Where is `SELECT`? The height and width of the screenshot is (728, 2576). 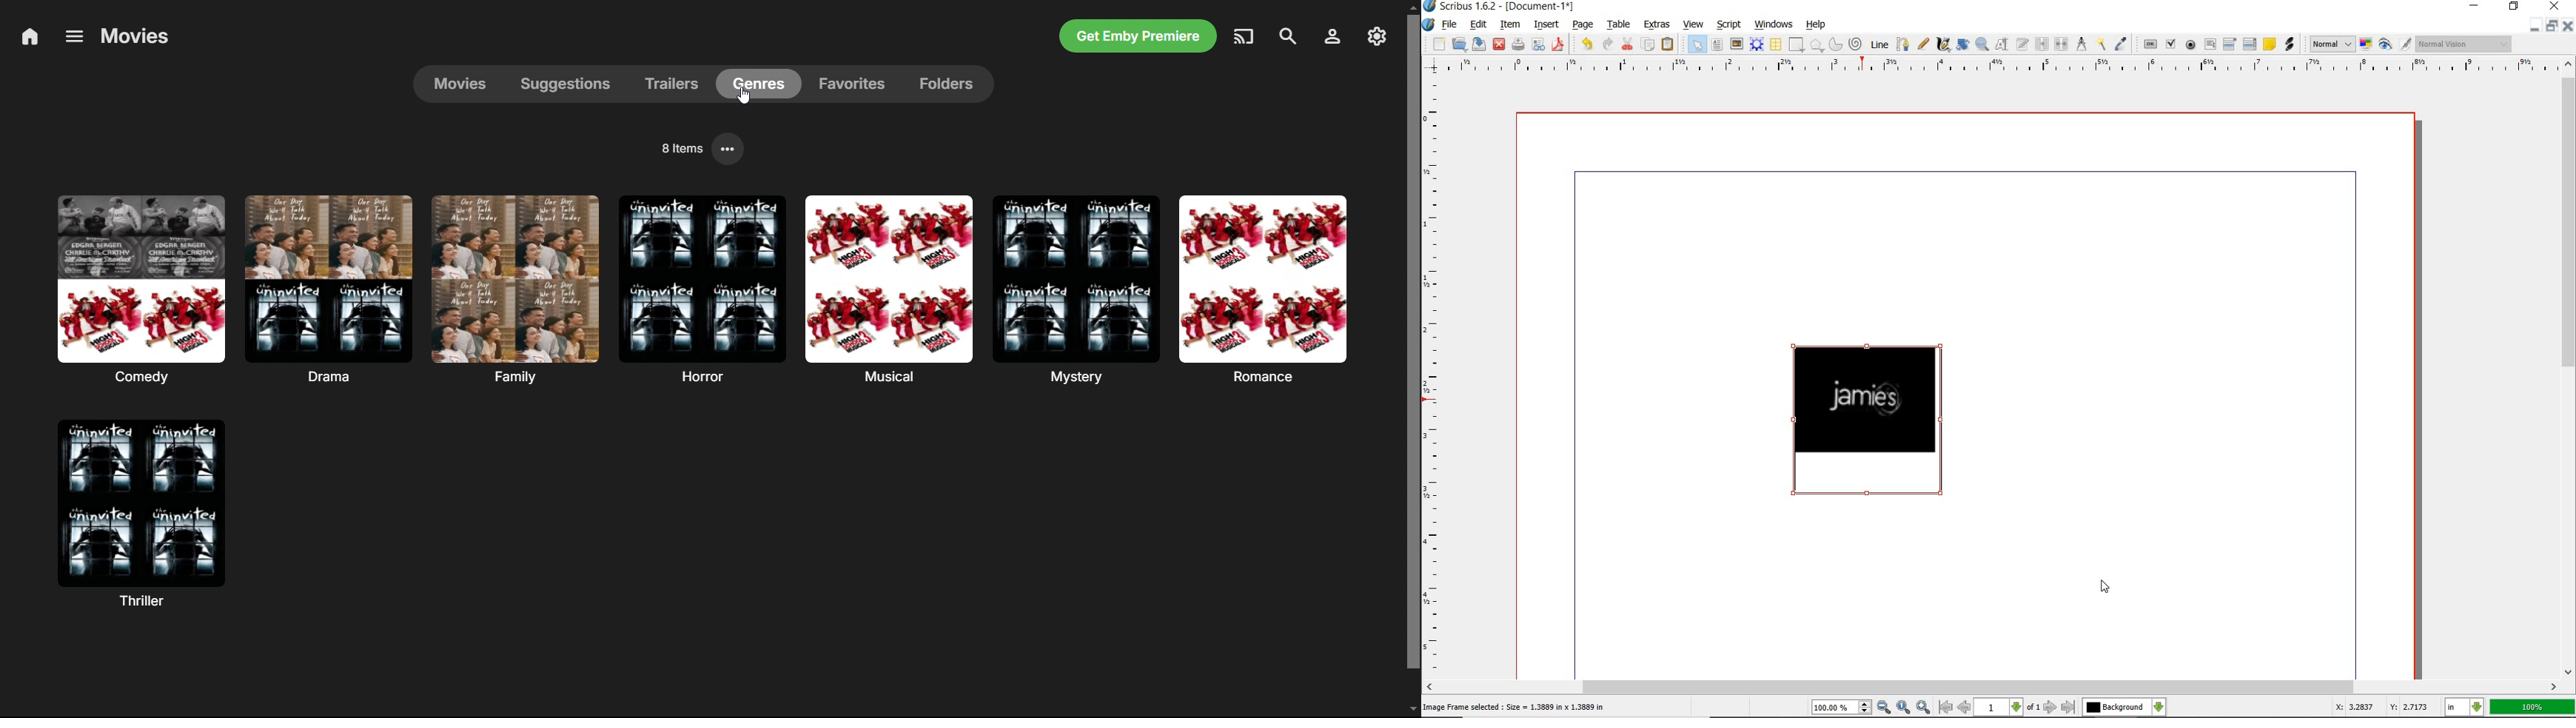
SELECT is located at coordinates (1696, 44).